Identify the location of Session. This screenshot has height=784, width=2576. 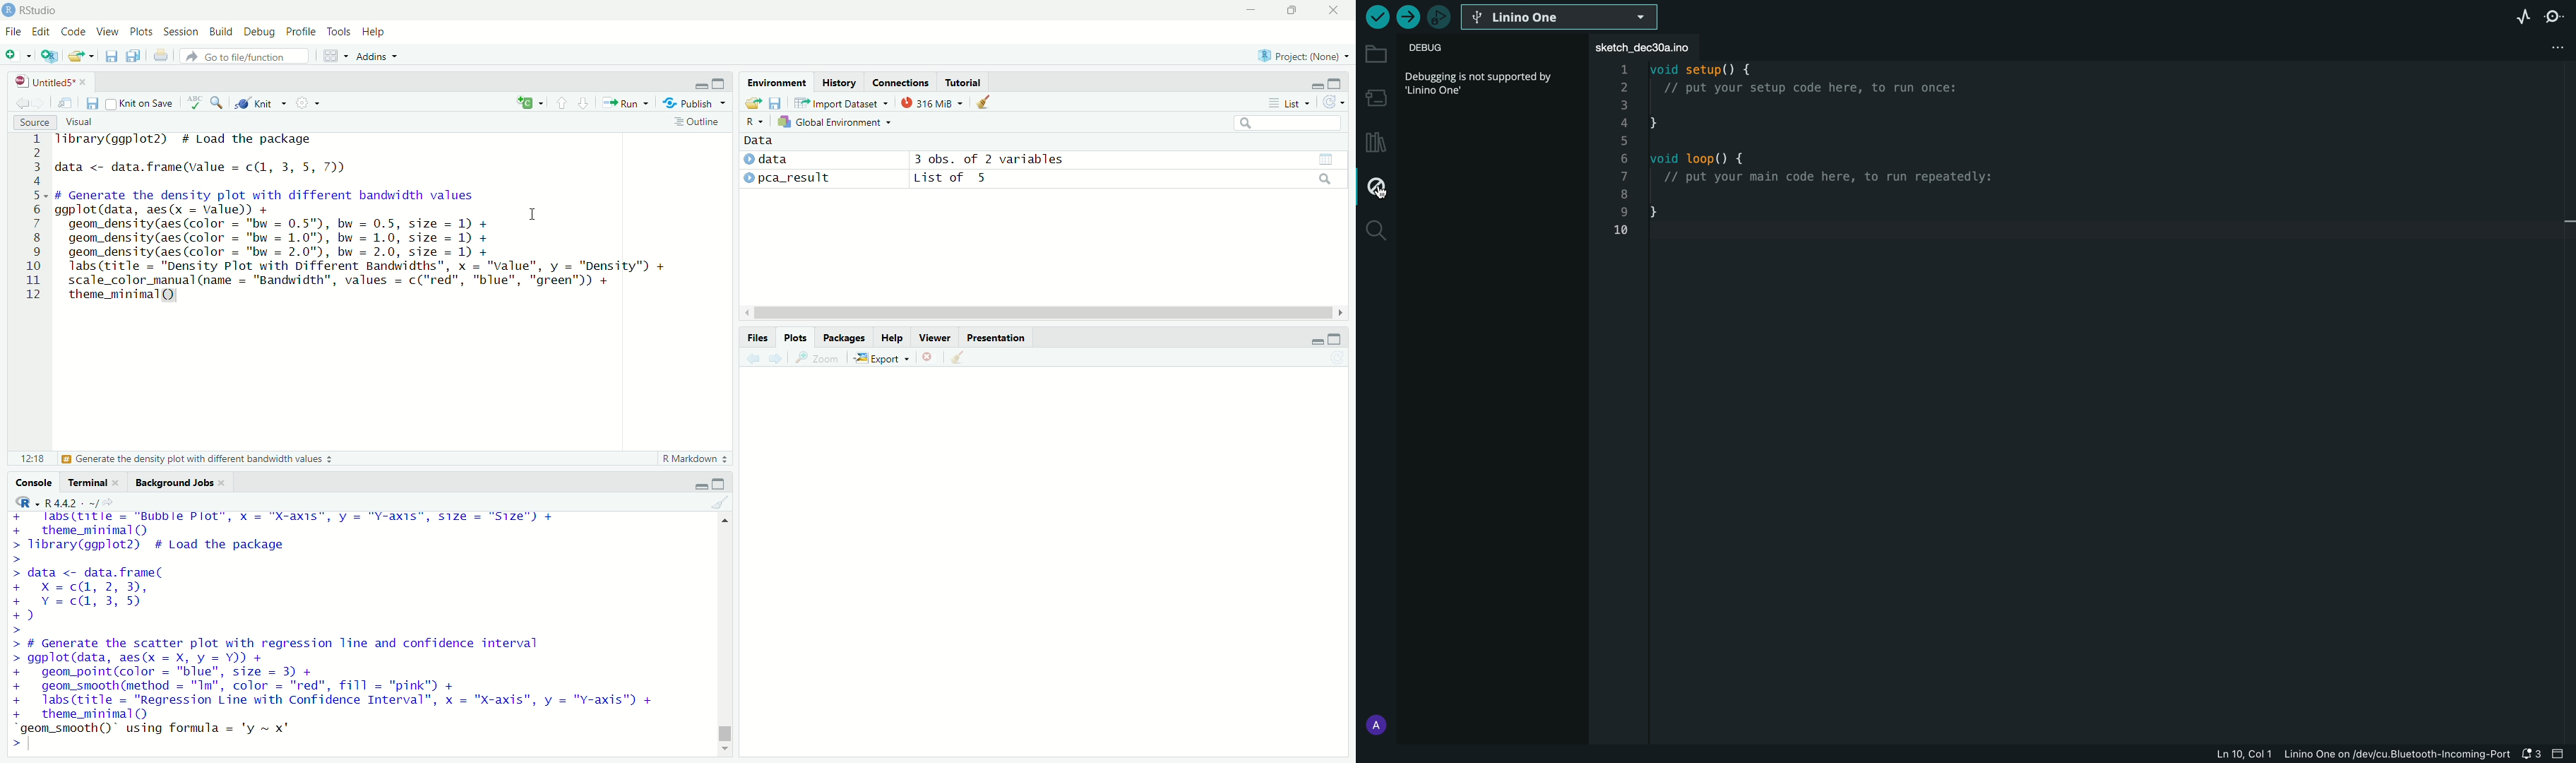
(180, 31).